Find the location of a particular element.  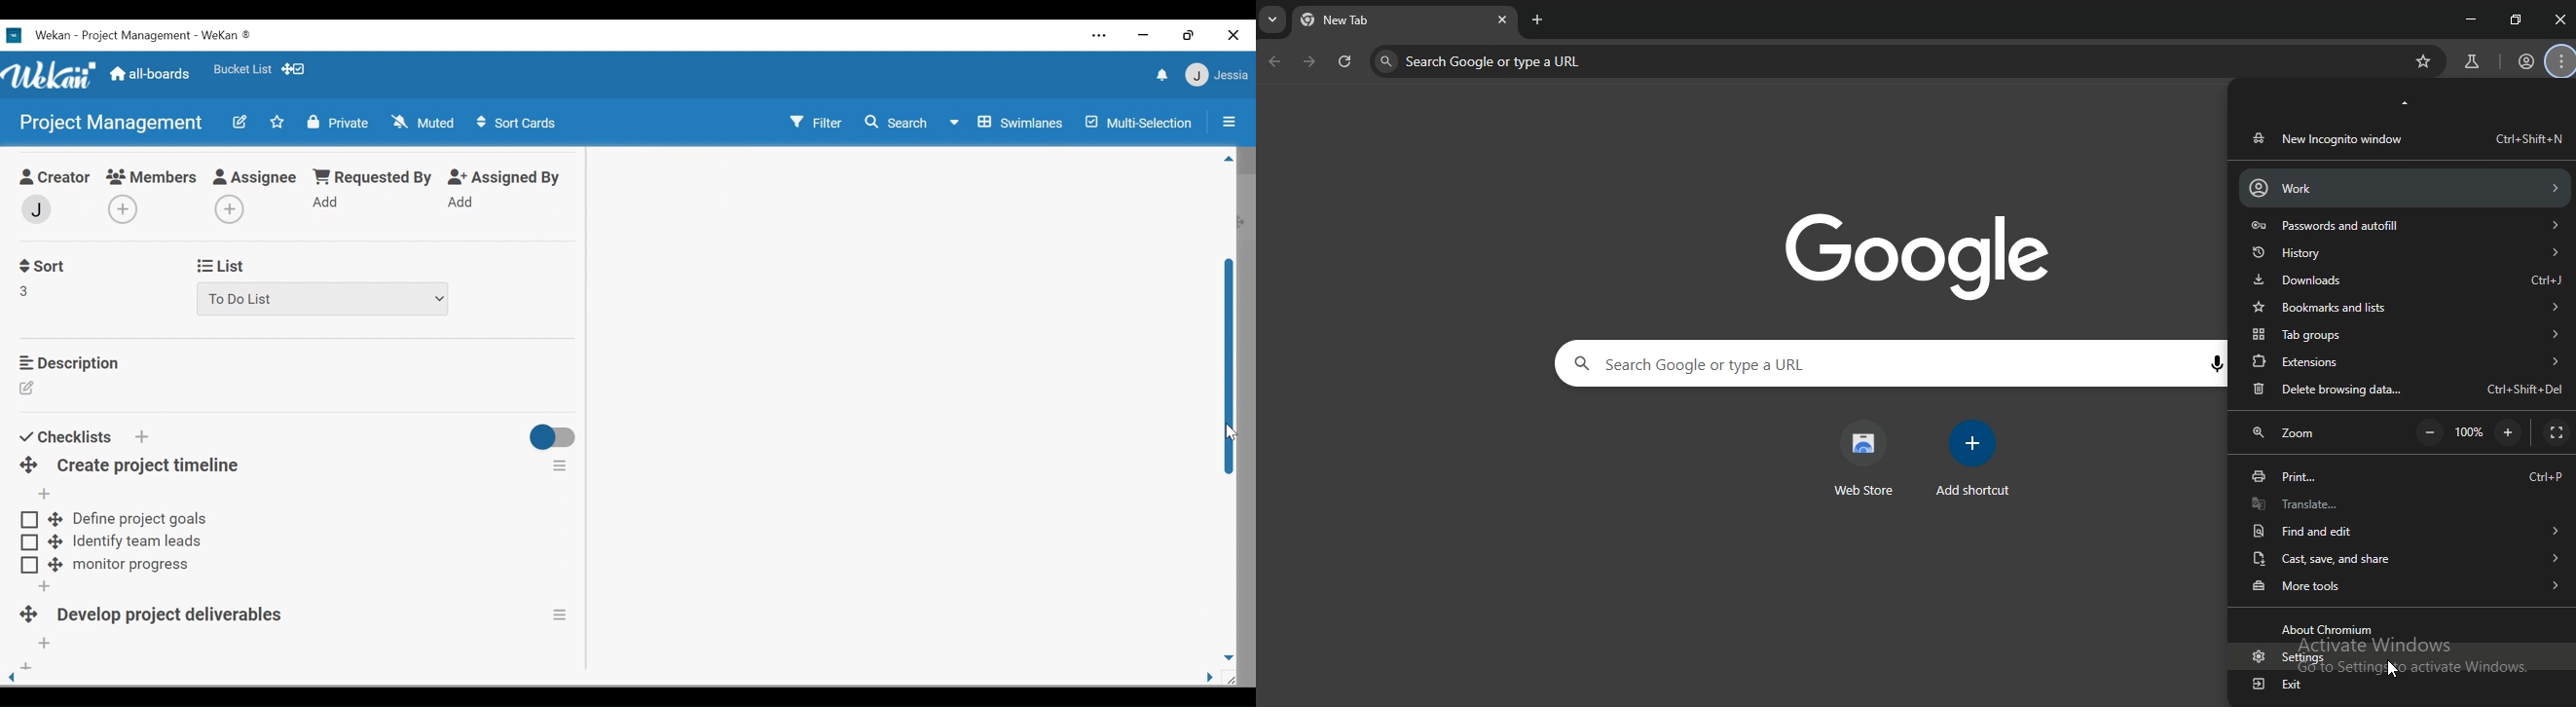

Checklists is located at coordinates (65, 437).